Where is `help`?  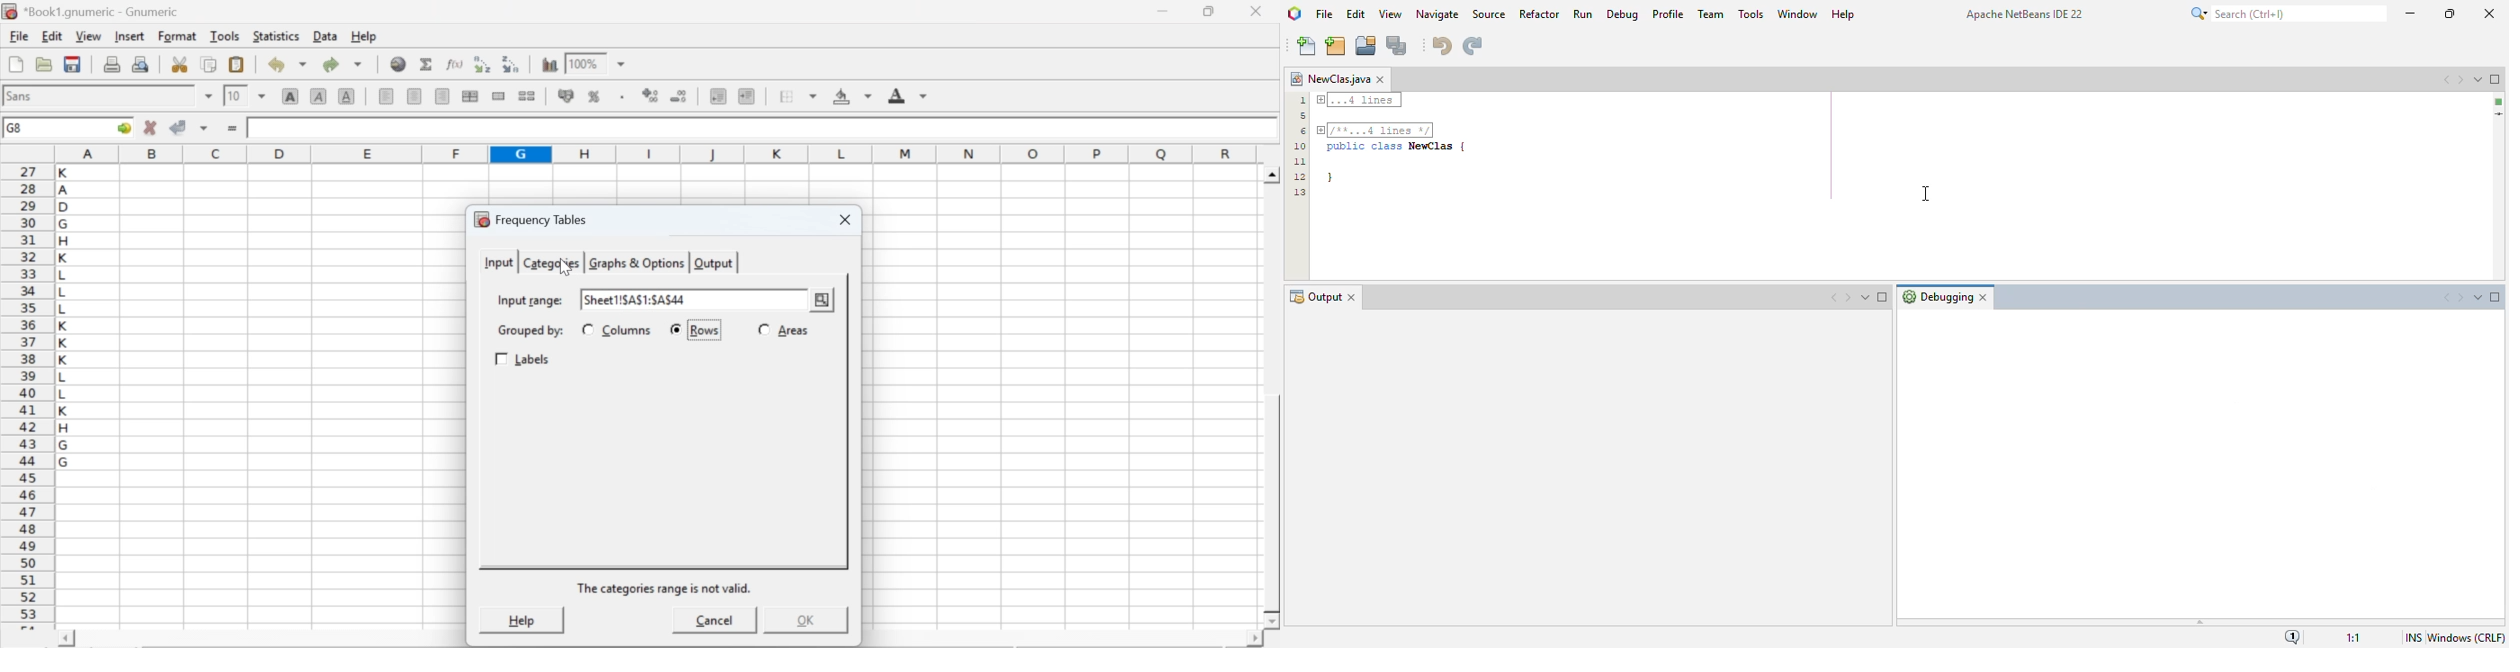 help is located at coordinates (366, 37).